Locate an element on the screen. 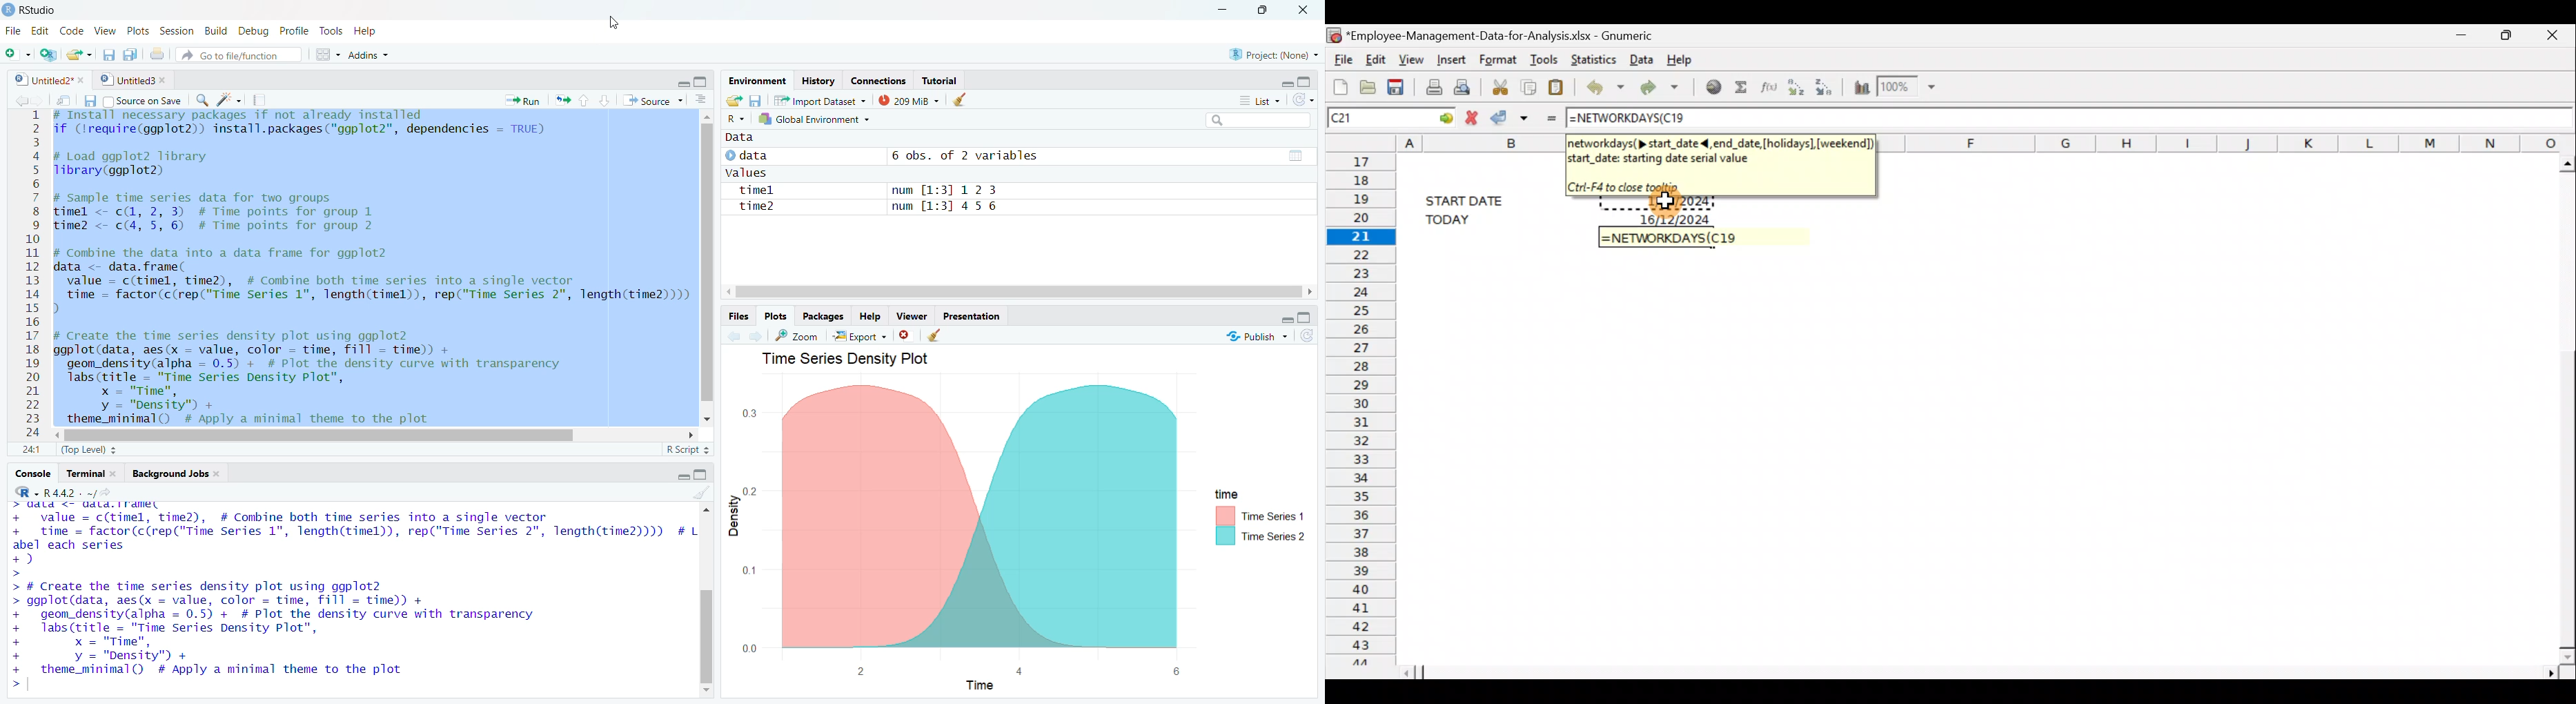  Legend is located at coordinates (1260, 518).